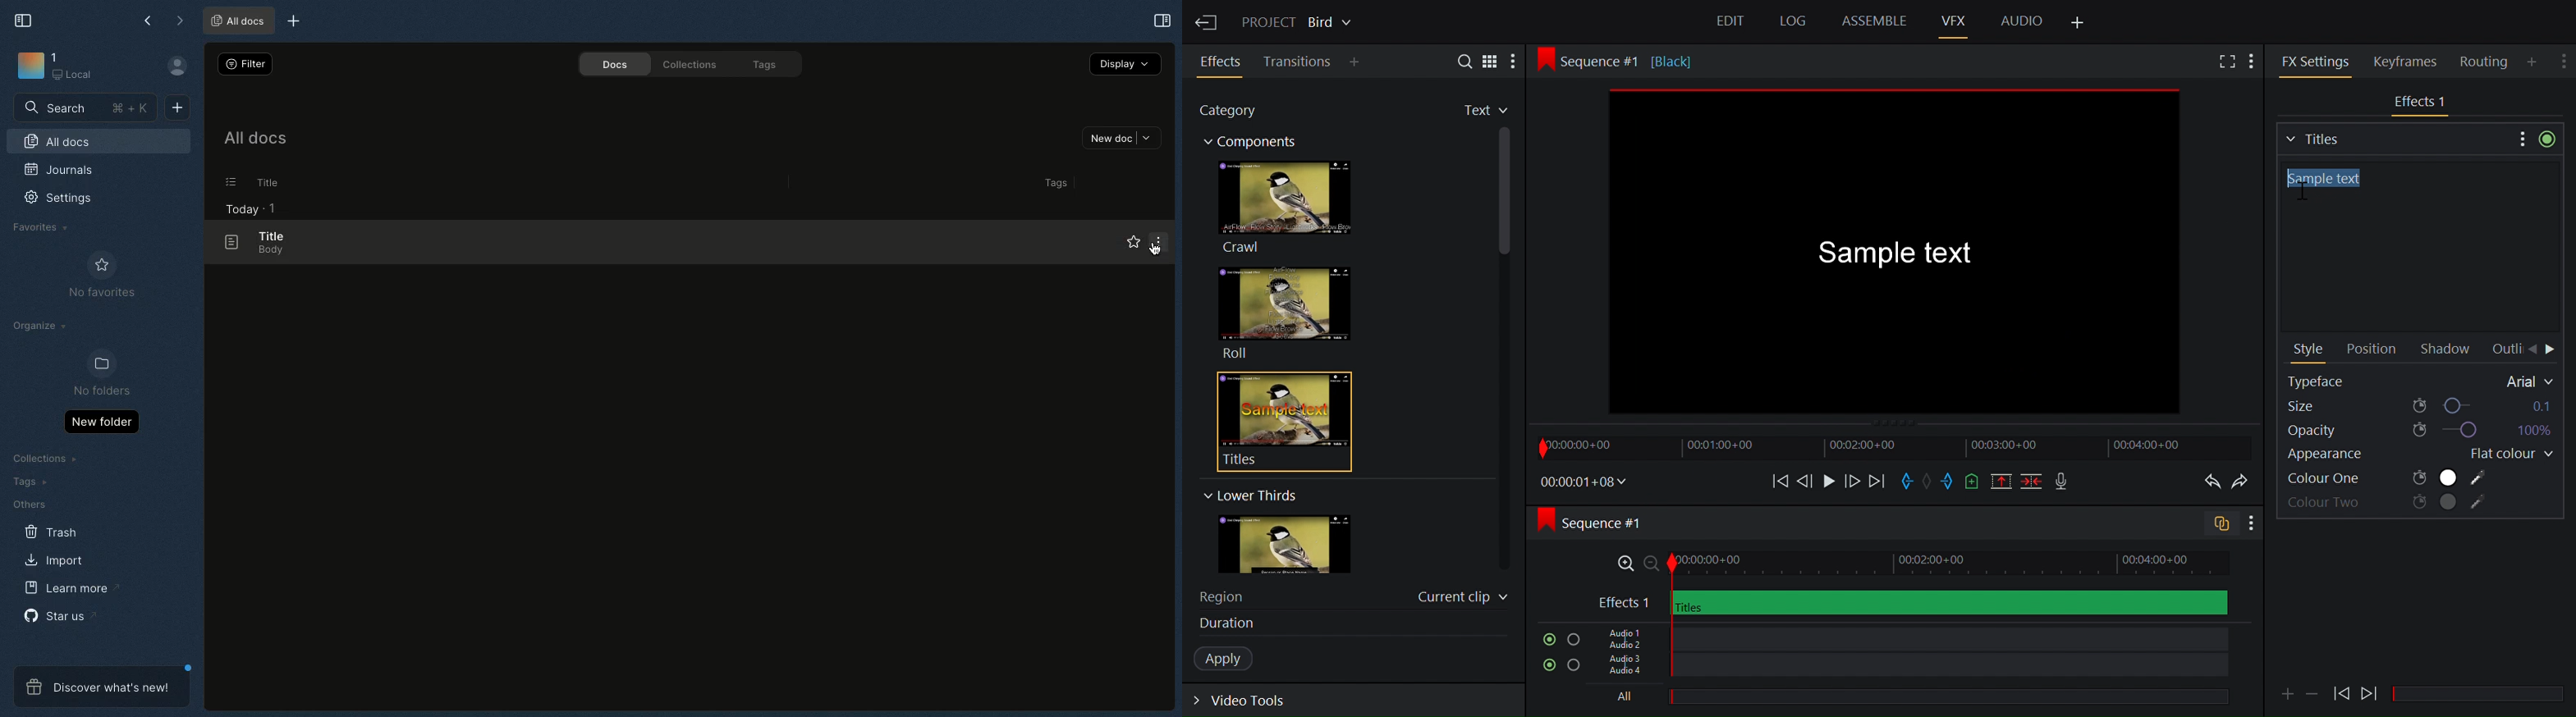 This screenshot has width=2576, height=728. Describe the element at coordinates (29, 505) in the screenshot. I see `Others` at that location.